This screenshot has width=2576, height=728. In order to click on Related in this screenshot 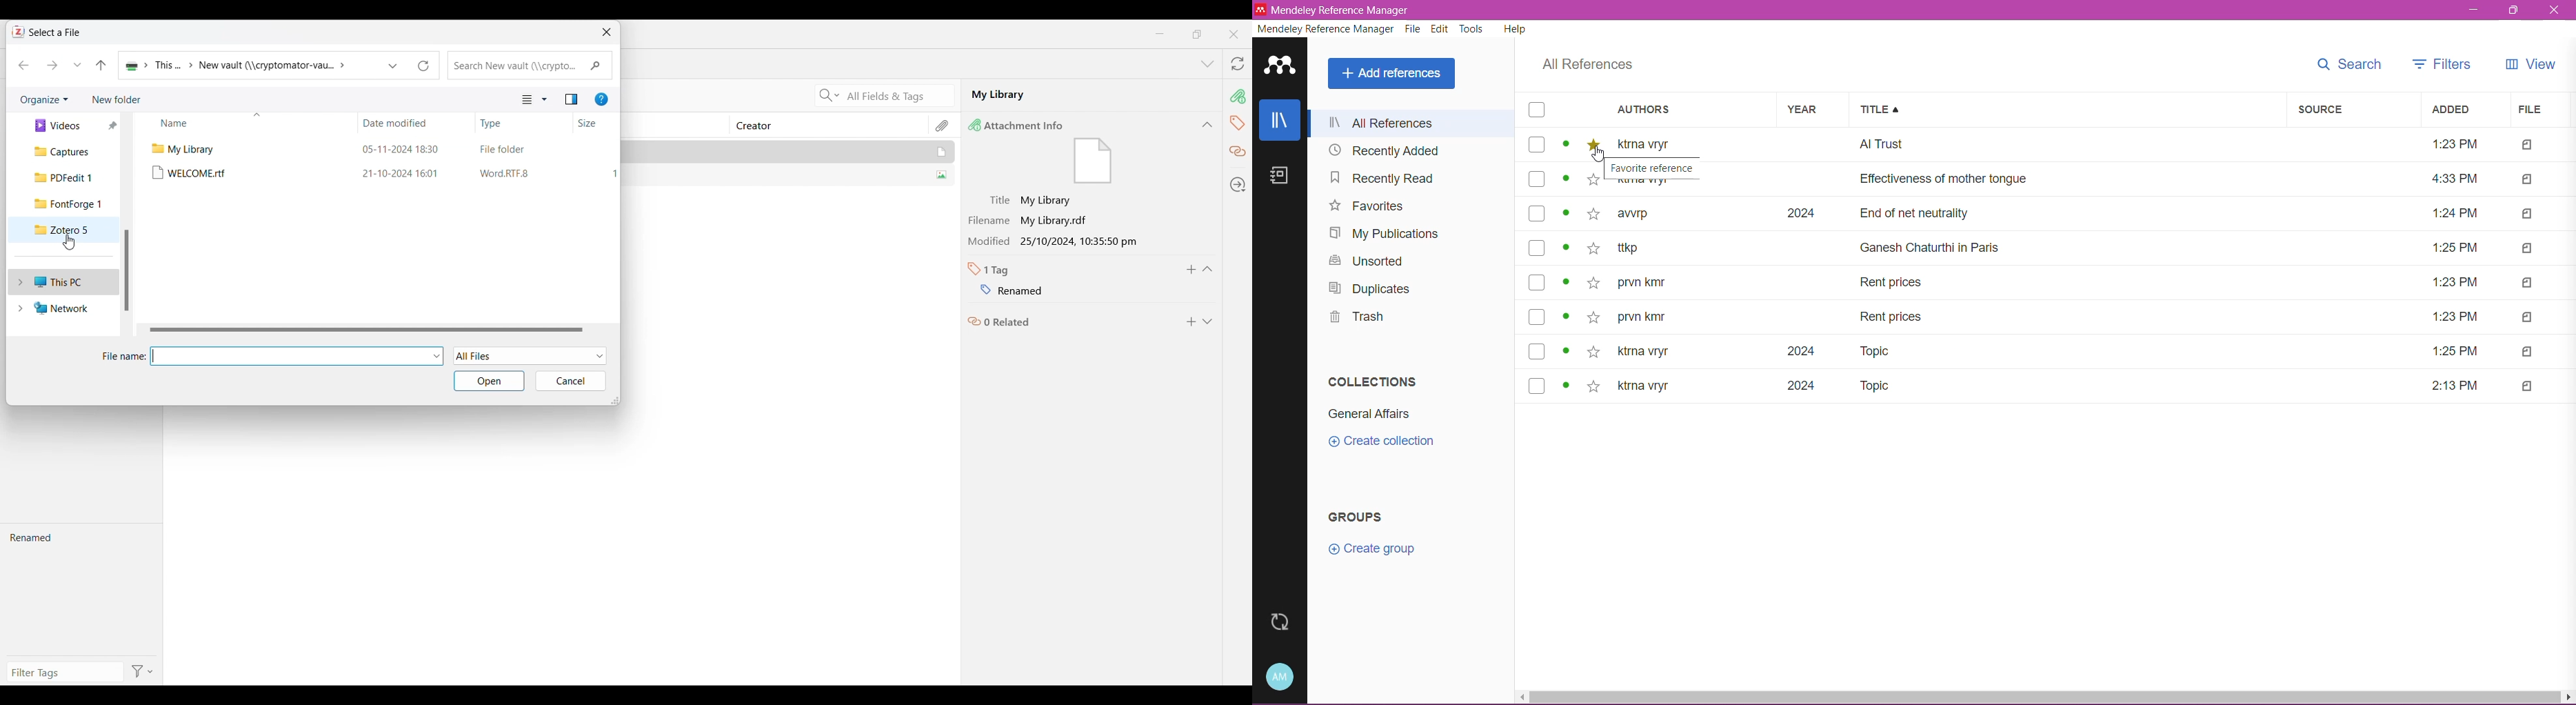, I will do `click(1239, 152)`.